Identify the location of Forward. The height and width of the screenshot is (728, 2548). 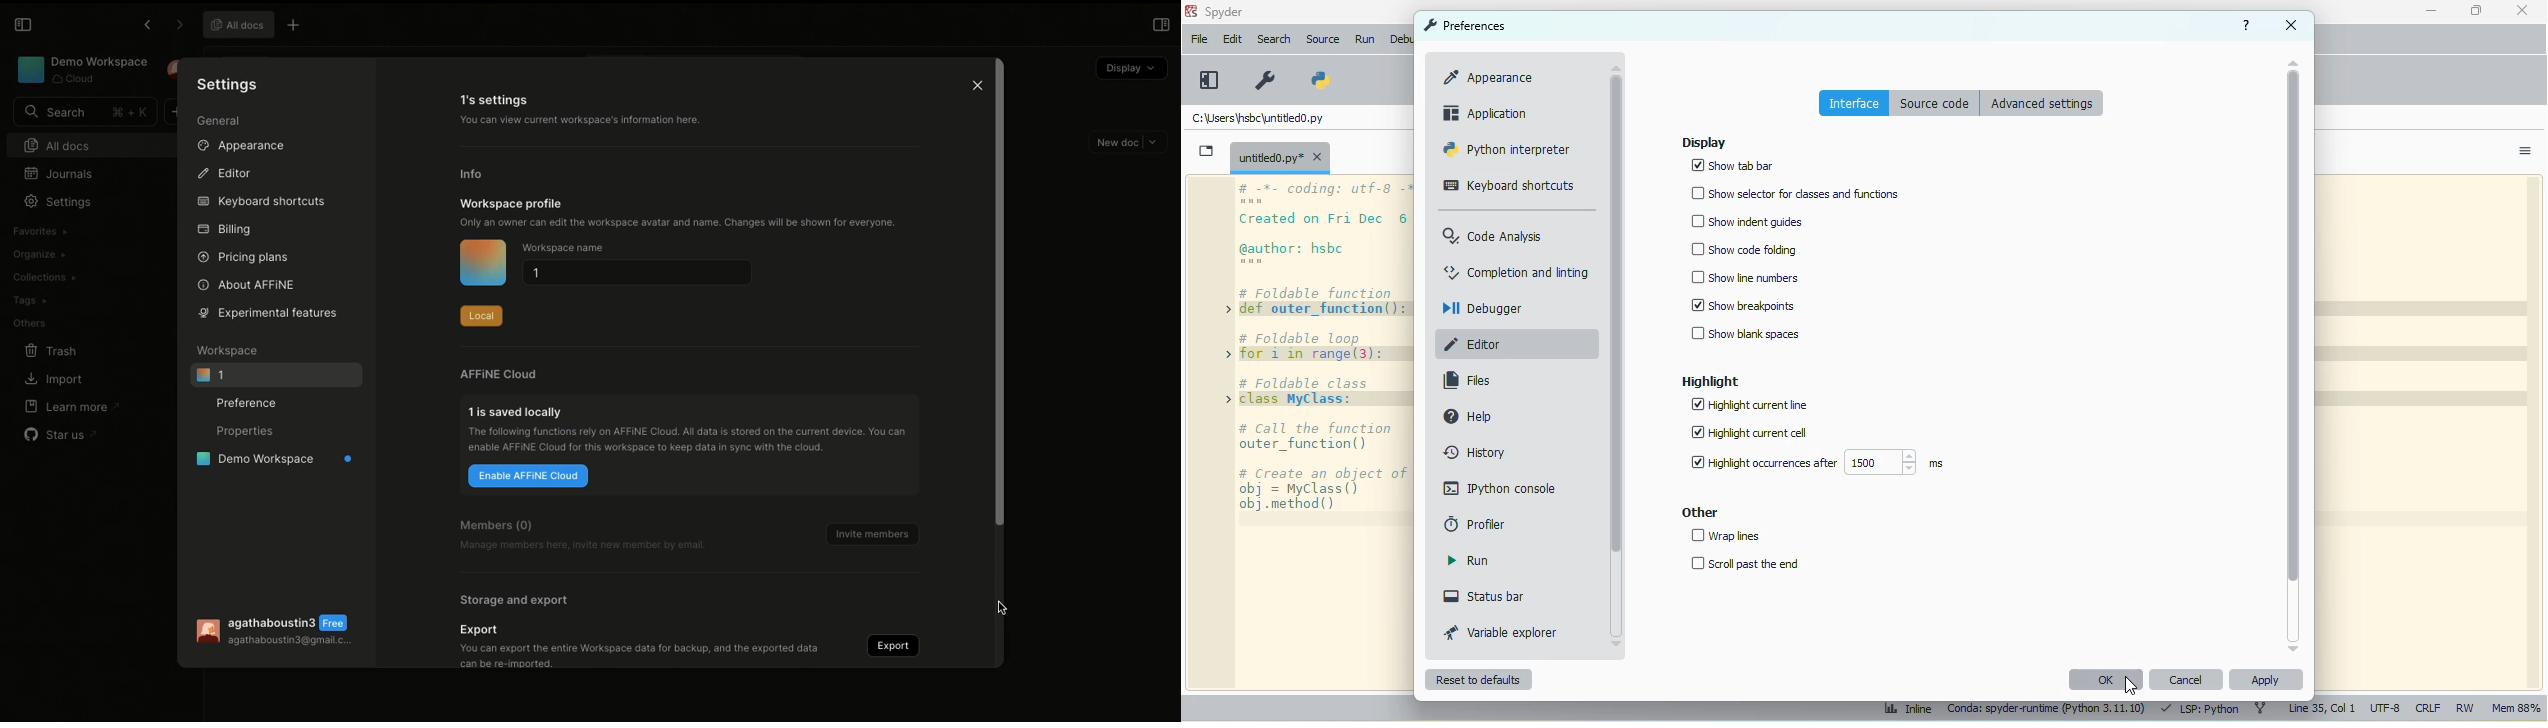
(176, 25).